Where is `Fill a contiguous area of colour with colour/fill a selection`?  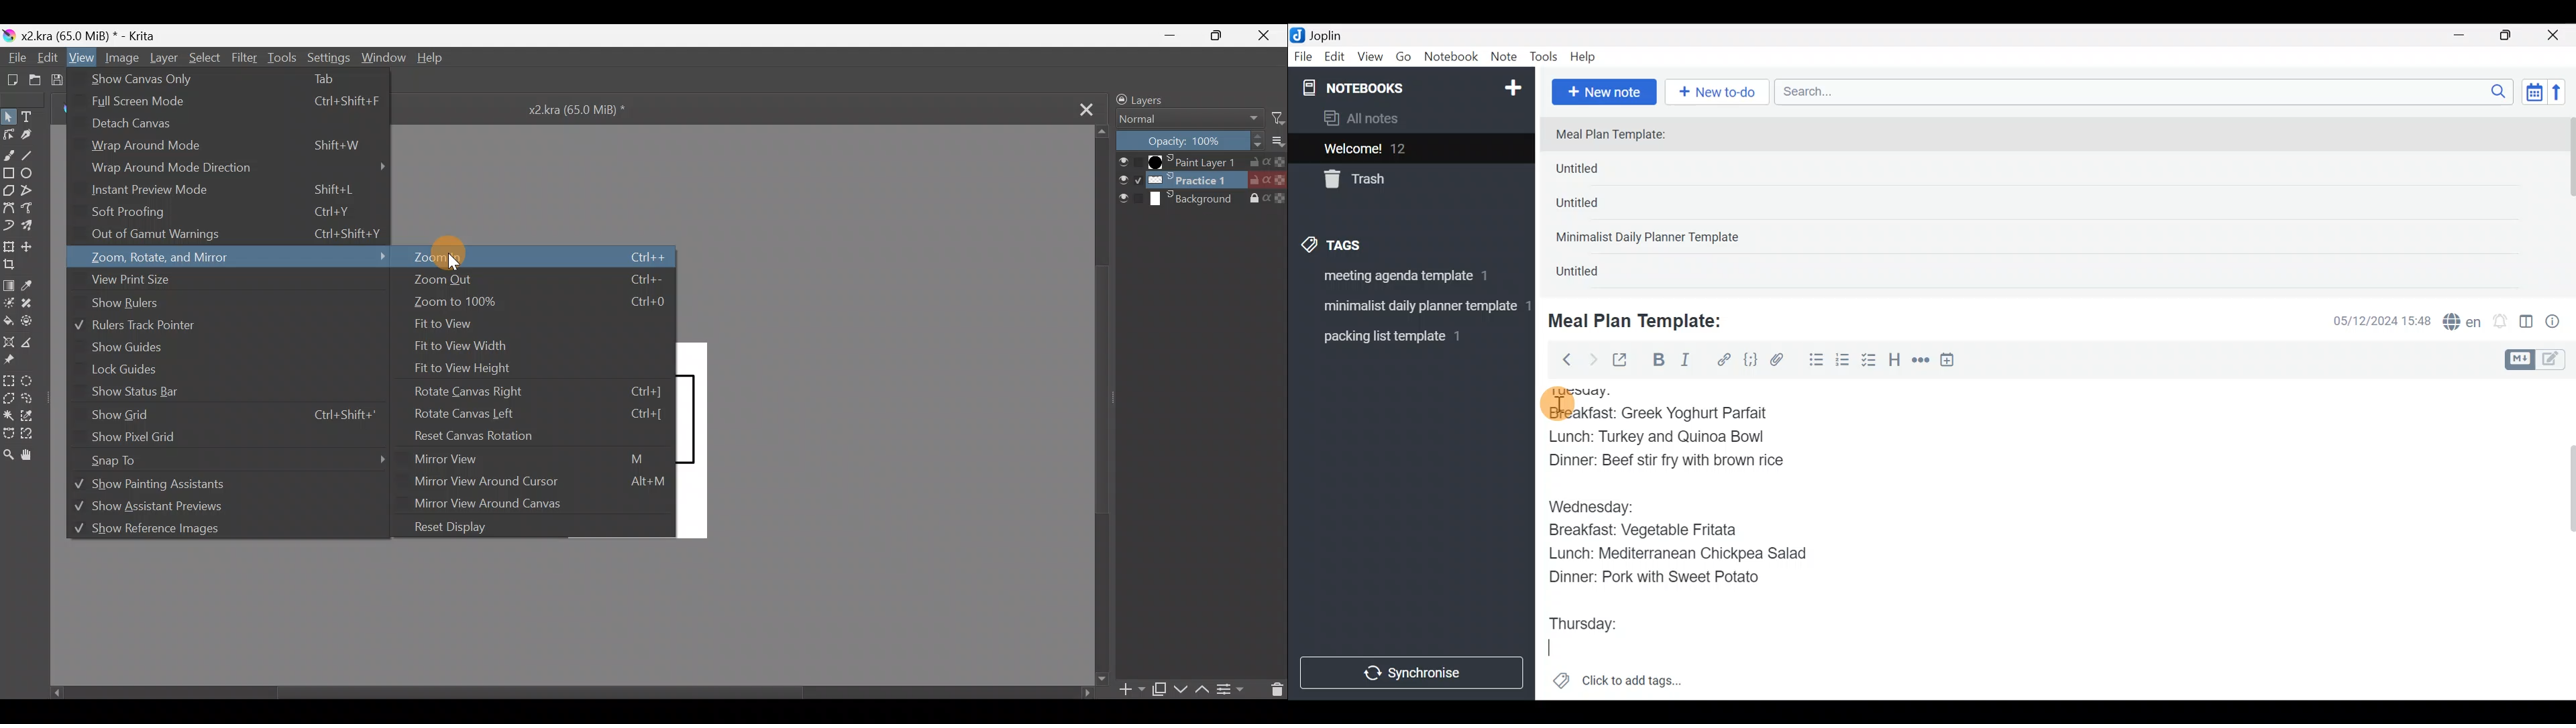 Fill a contiguous area of colour with colour/fill a selection is located at coordinates (8, 321).